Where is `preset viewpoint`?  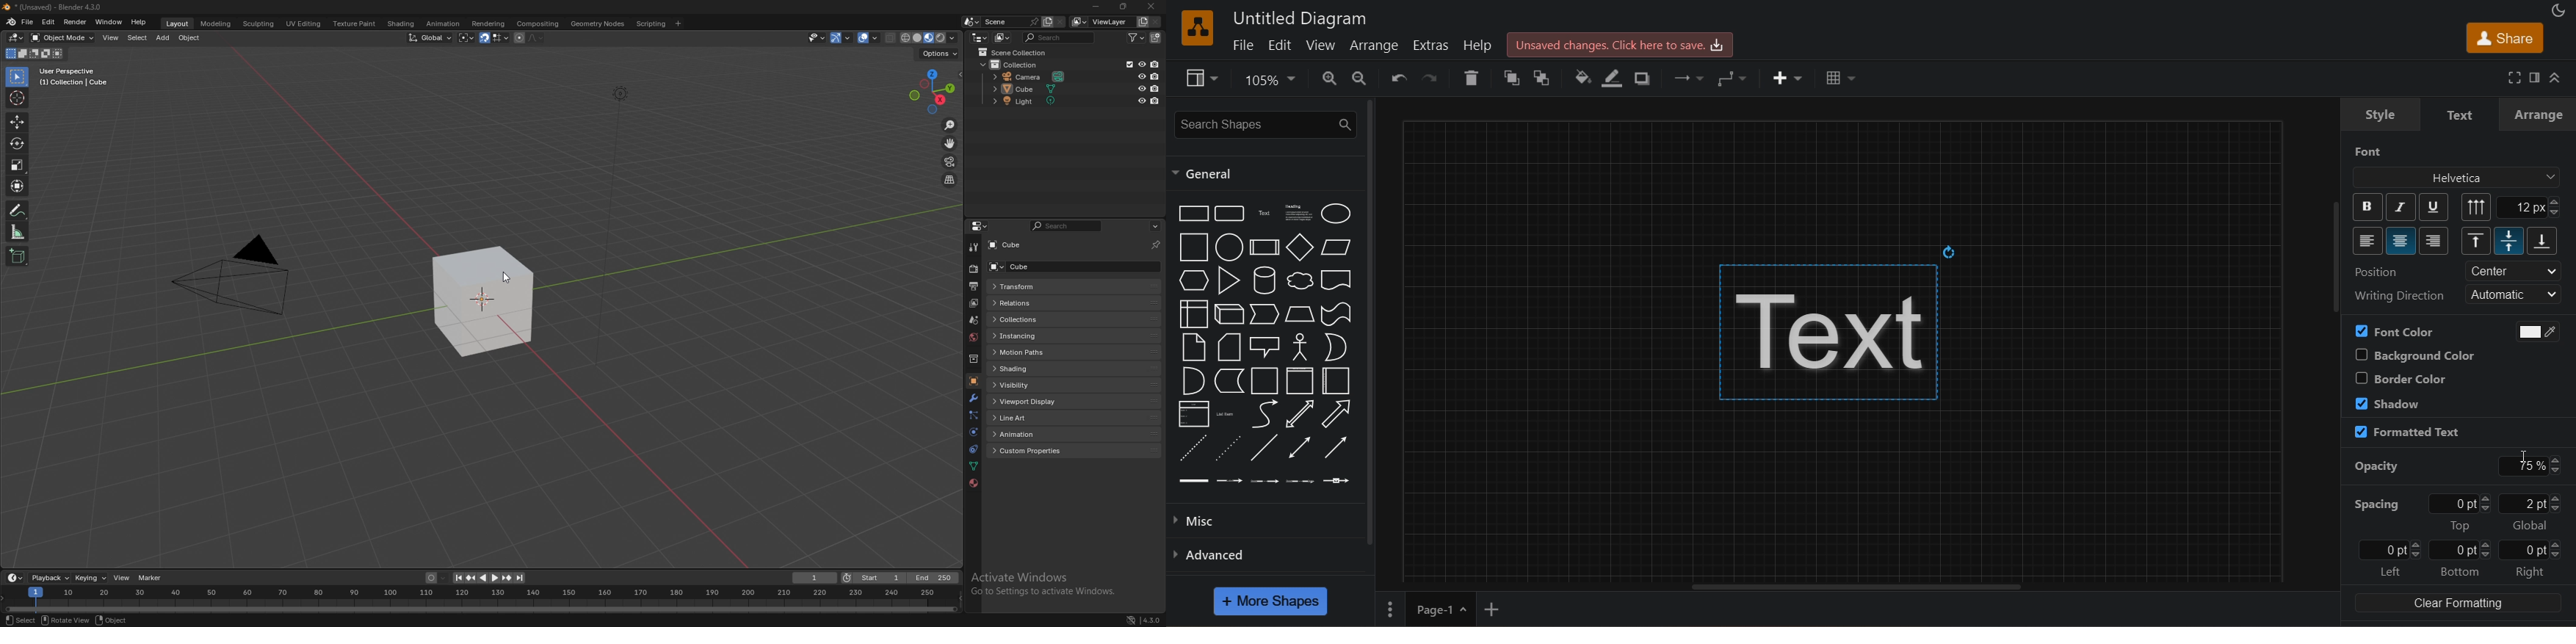 preset viewpoint is located at coordinates (933, 91).